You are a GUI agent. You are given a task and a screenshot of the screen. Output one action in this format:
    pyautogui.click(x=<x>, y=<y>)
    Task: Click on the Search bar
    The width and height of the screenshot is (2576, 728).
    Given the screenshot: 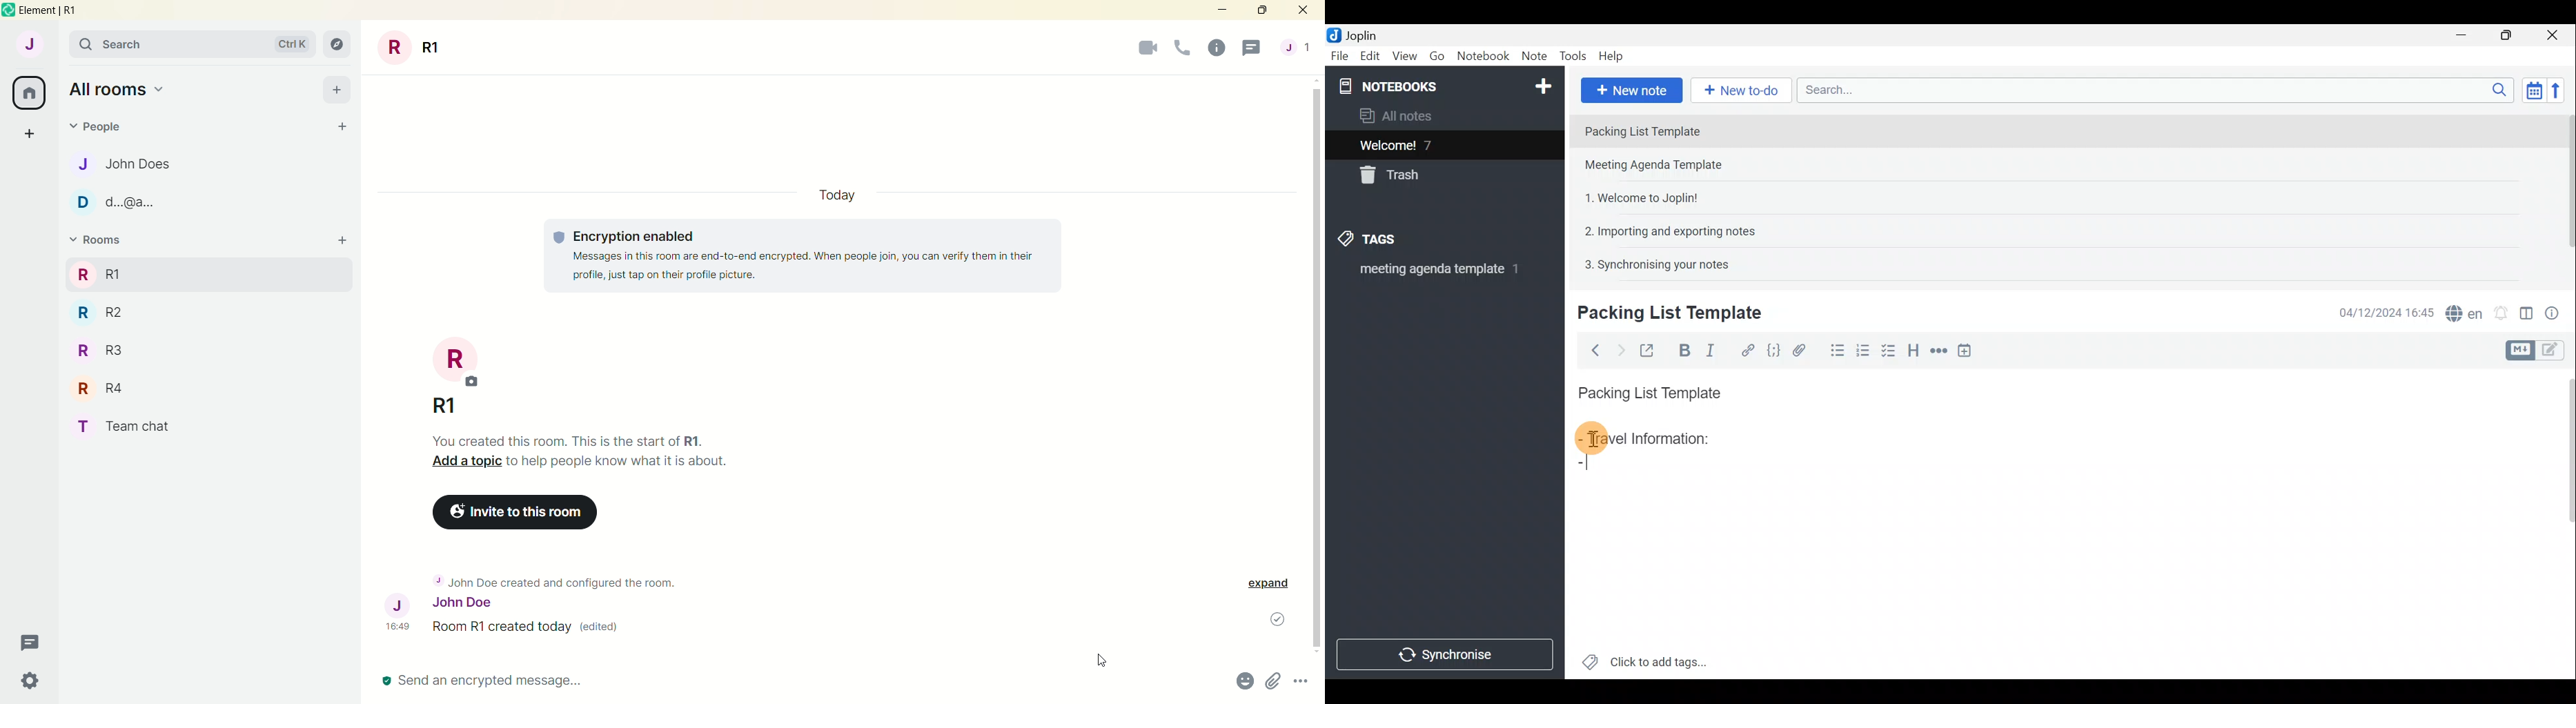 What is the action you would take?
    pyautogui.click(x=2152, y=91)
    